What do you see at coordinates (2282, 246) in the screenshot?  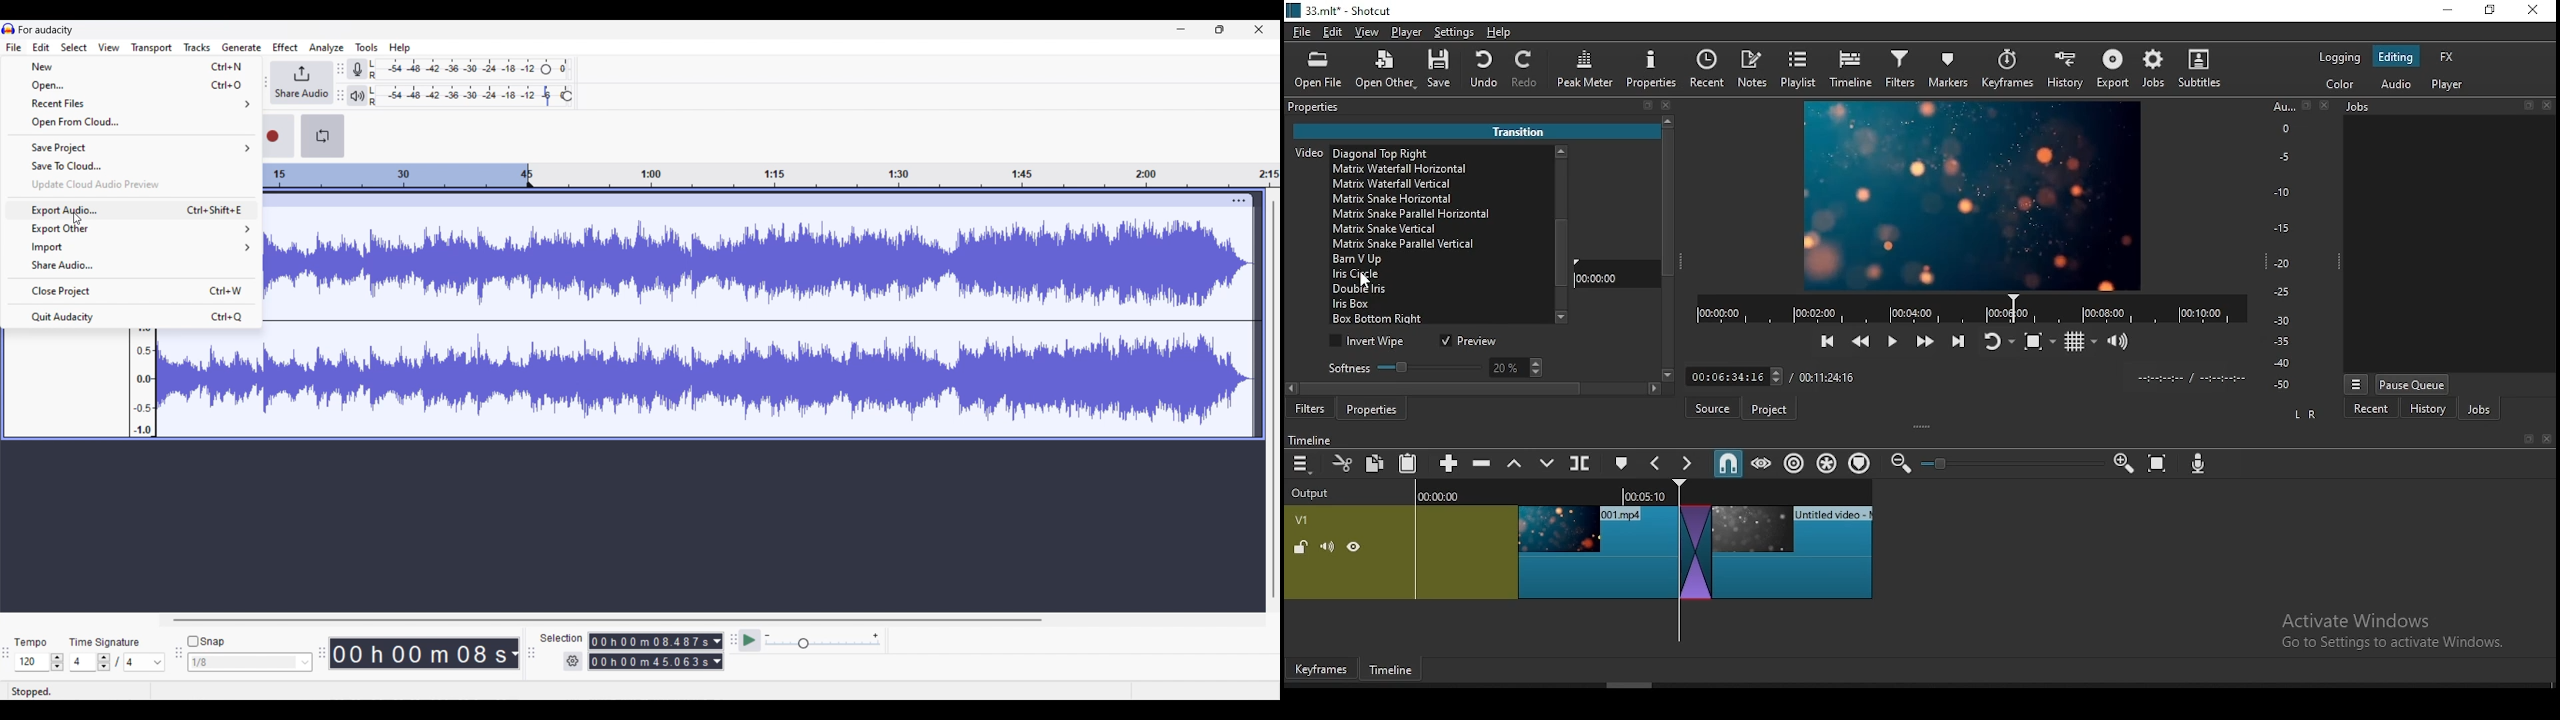 I see `audio bar` at bounding box center [2282, 246].